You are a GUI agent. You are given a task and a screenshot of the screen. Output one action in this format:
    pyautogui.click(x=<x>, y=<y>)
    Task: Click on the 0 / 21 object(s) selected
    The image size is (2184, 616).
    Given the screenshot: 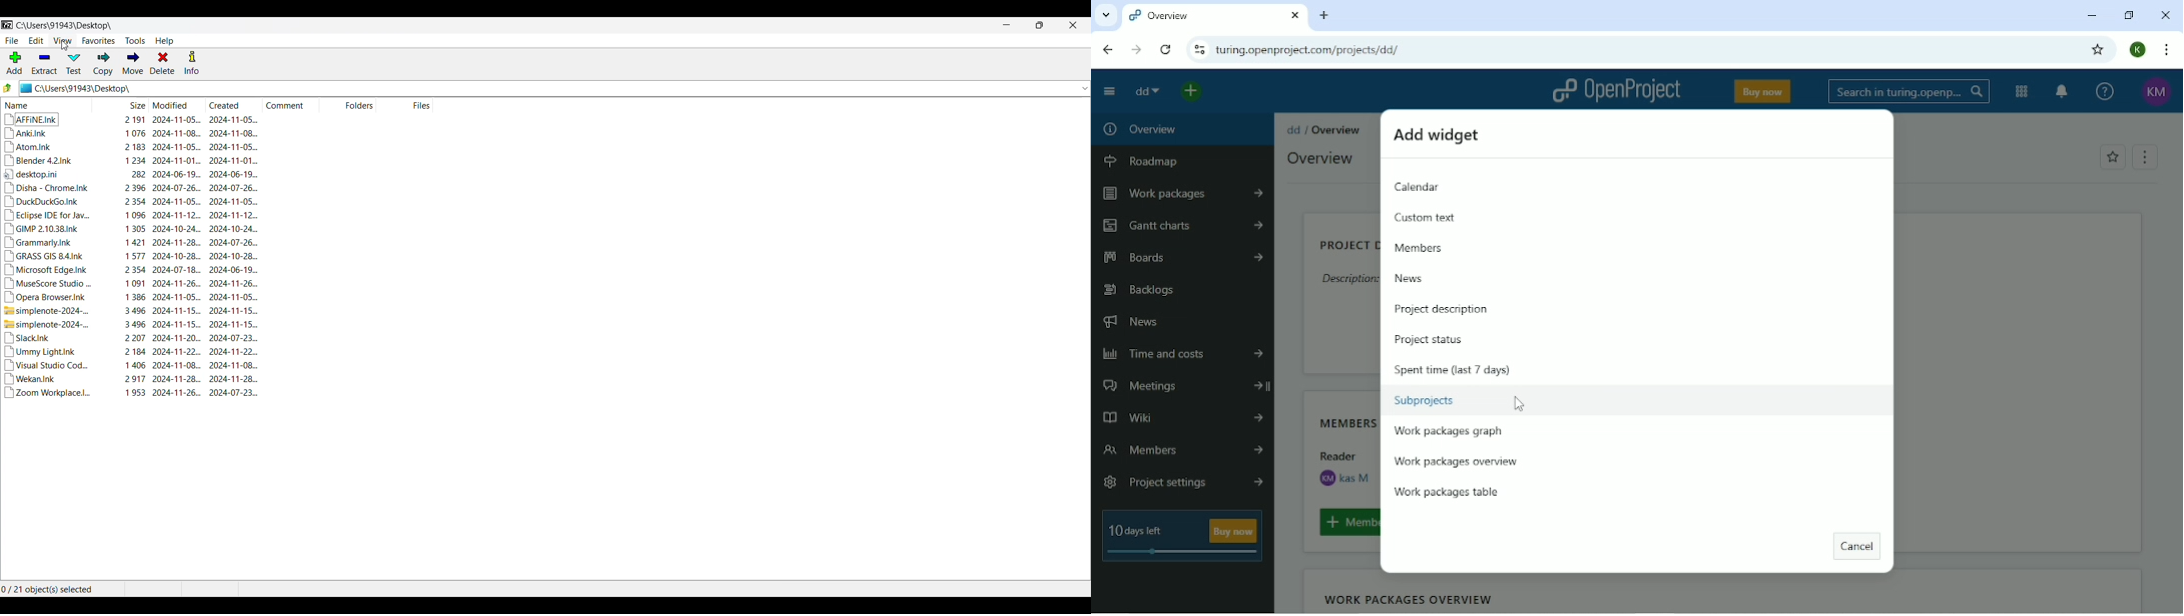 What is the action you would take?
    pyautogui.click(x=50, y=590)
    